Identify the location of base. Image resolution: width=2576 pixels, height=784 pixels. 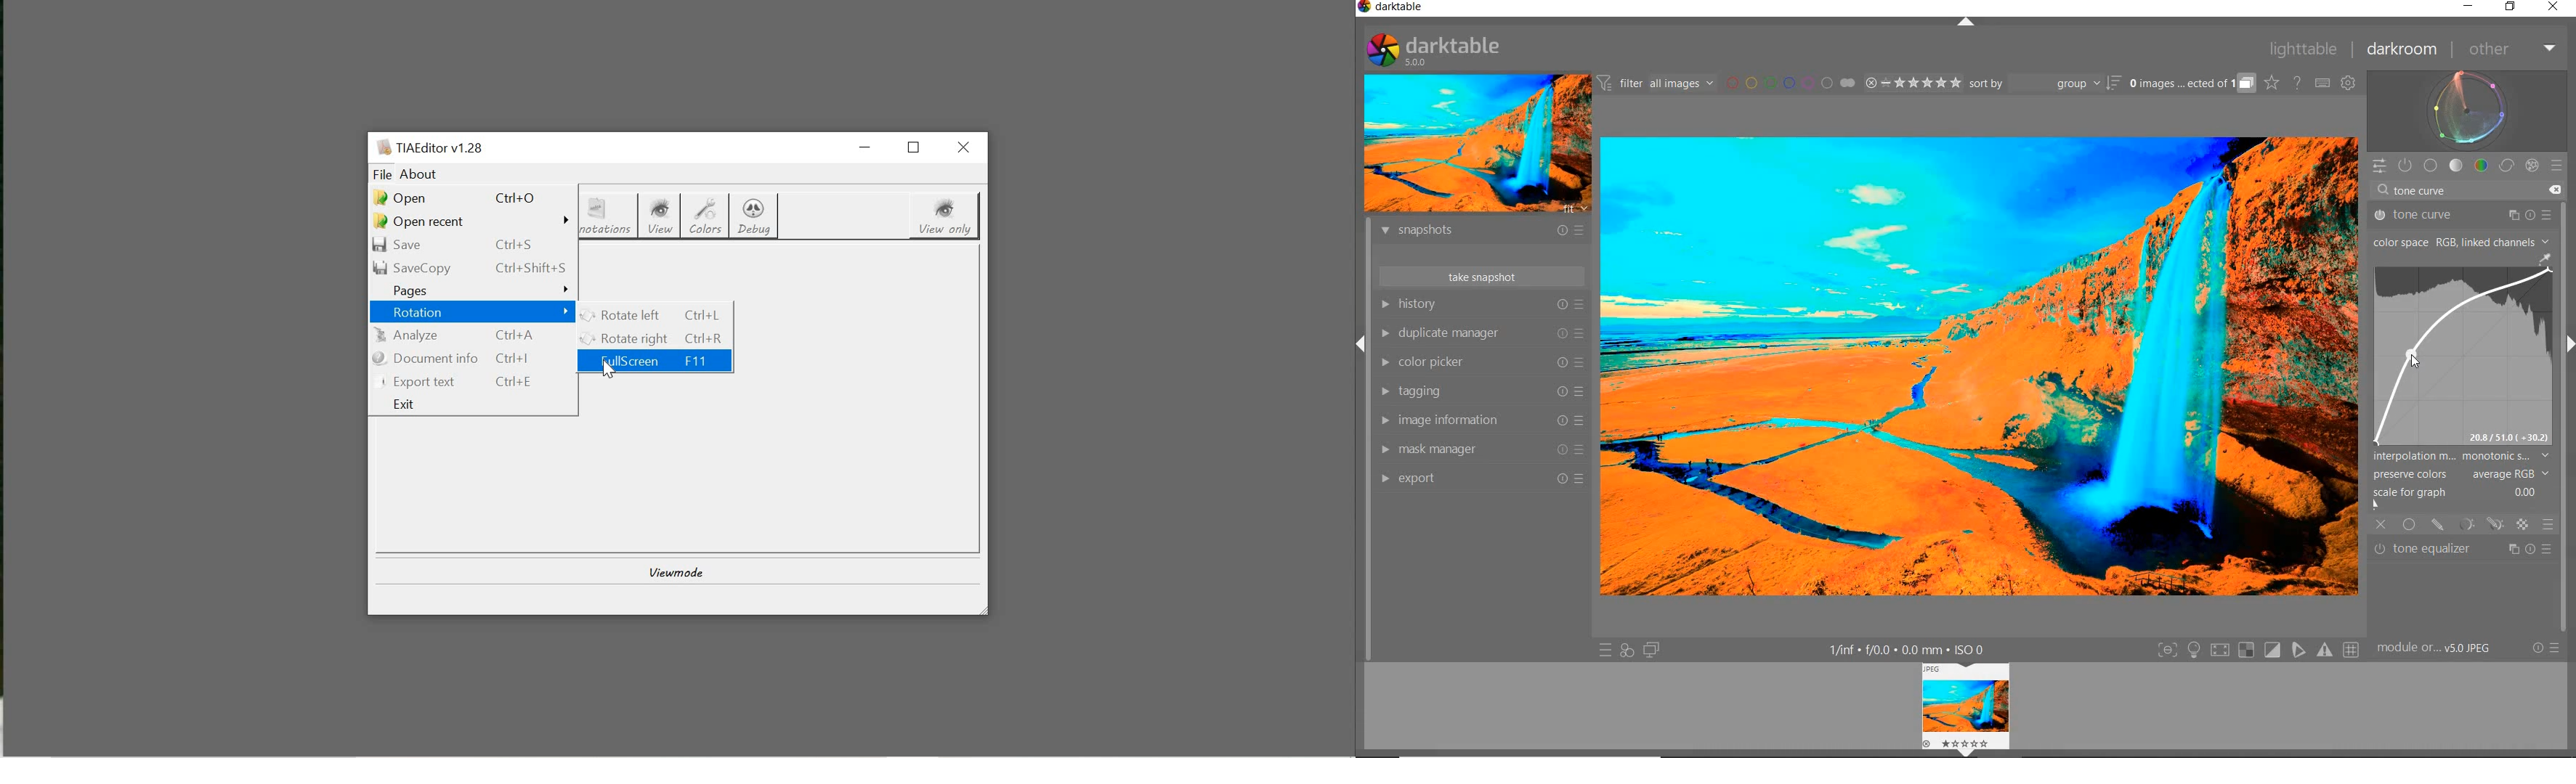
(2431, 165).